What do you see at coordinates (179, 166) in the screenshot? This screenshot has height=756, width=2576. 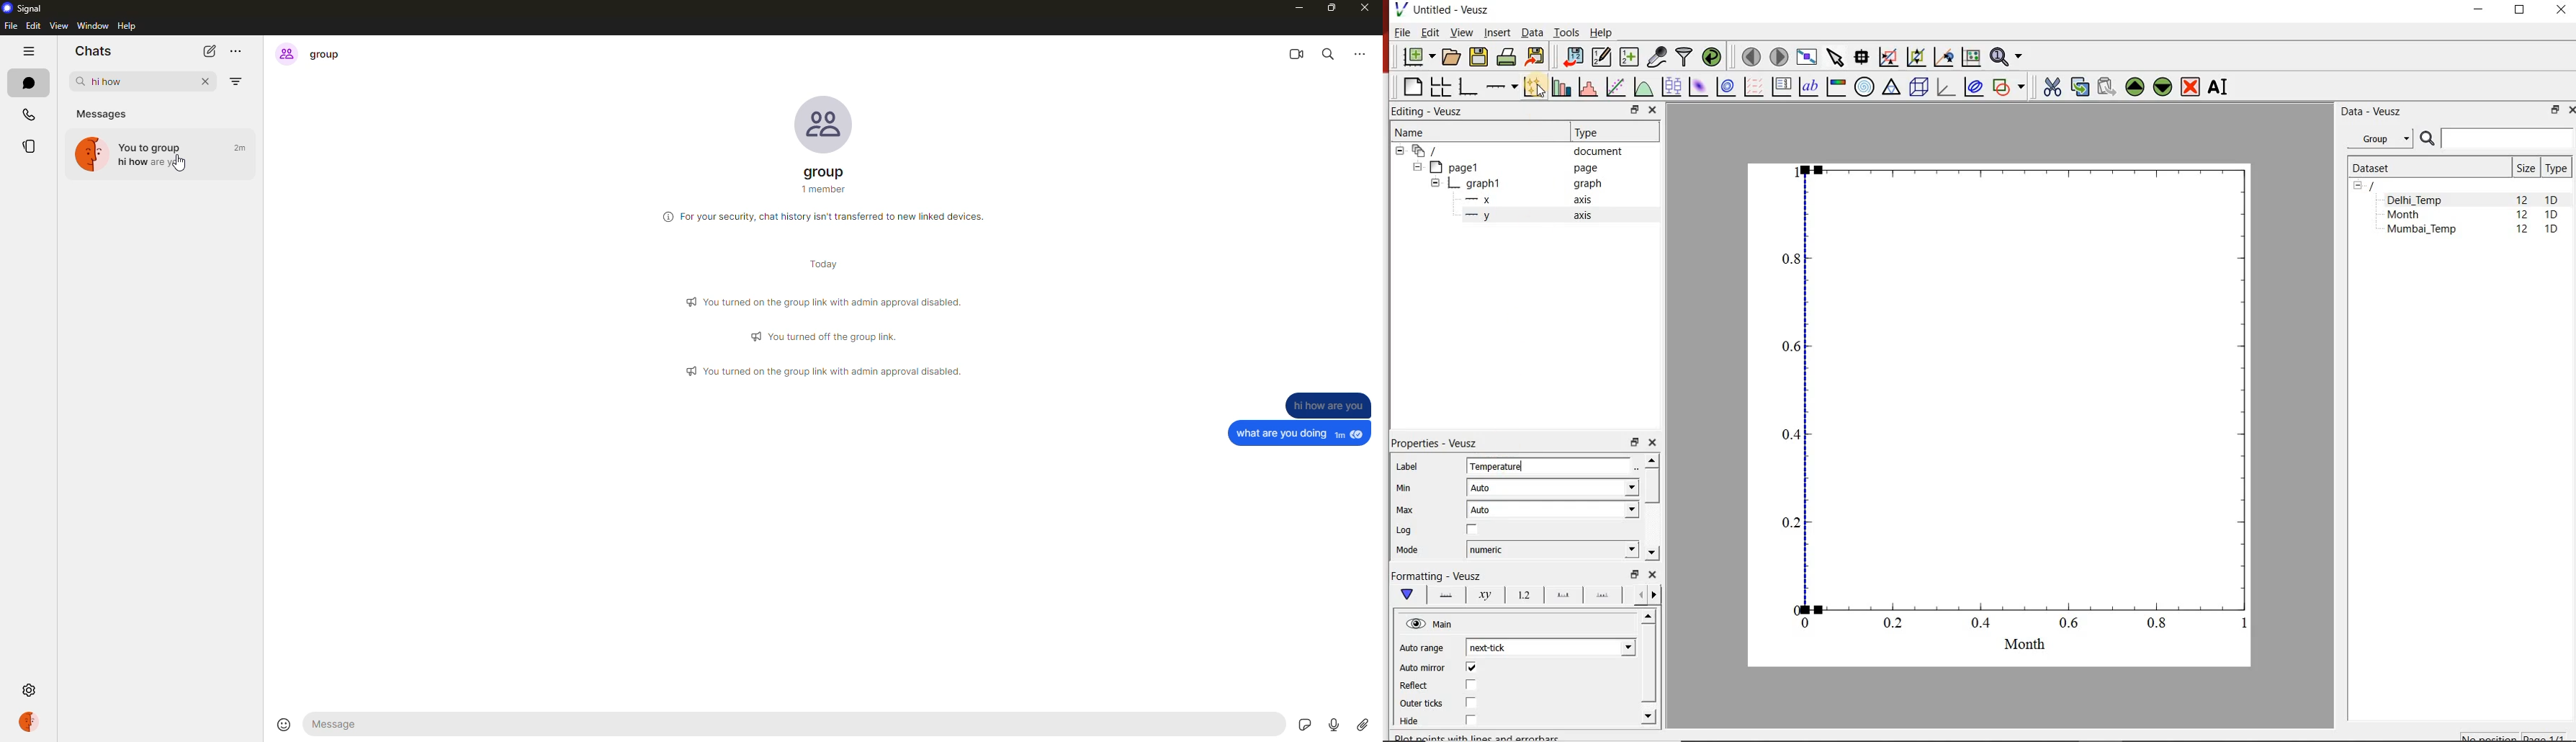 I see `cursor` at bounding box center [179, 166].